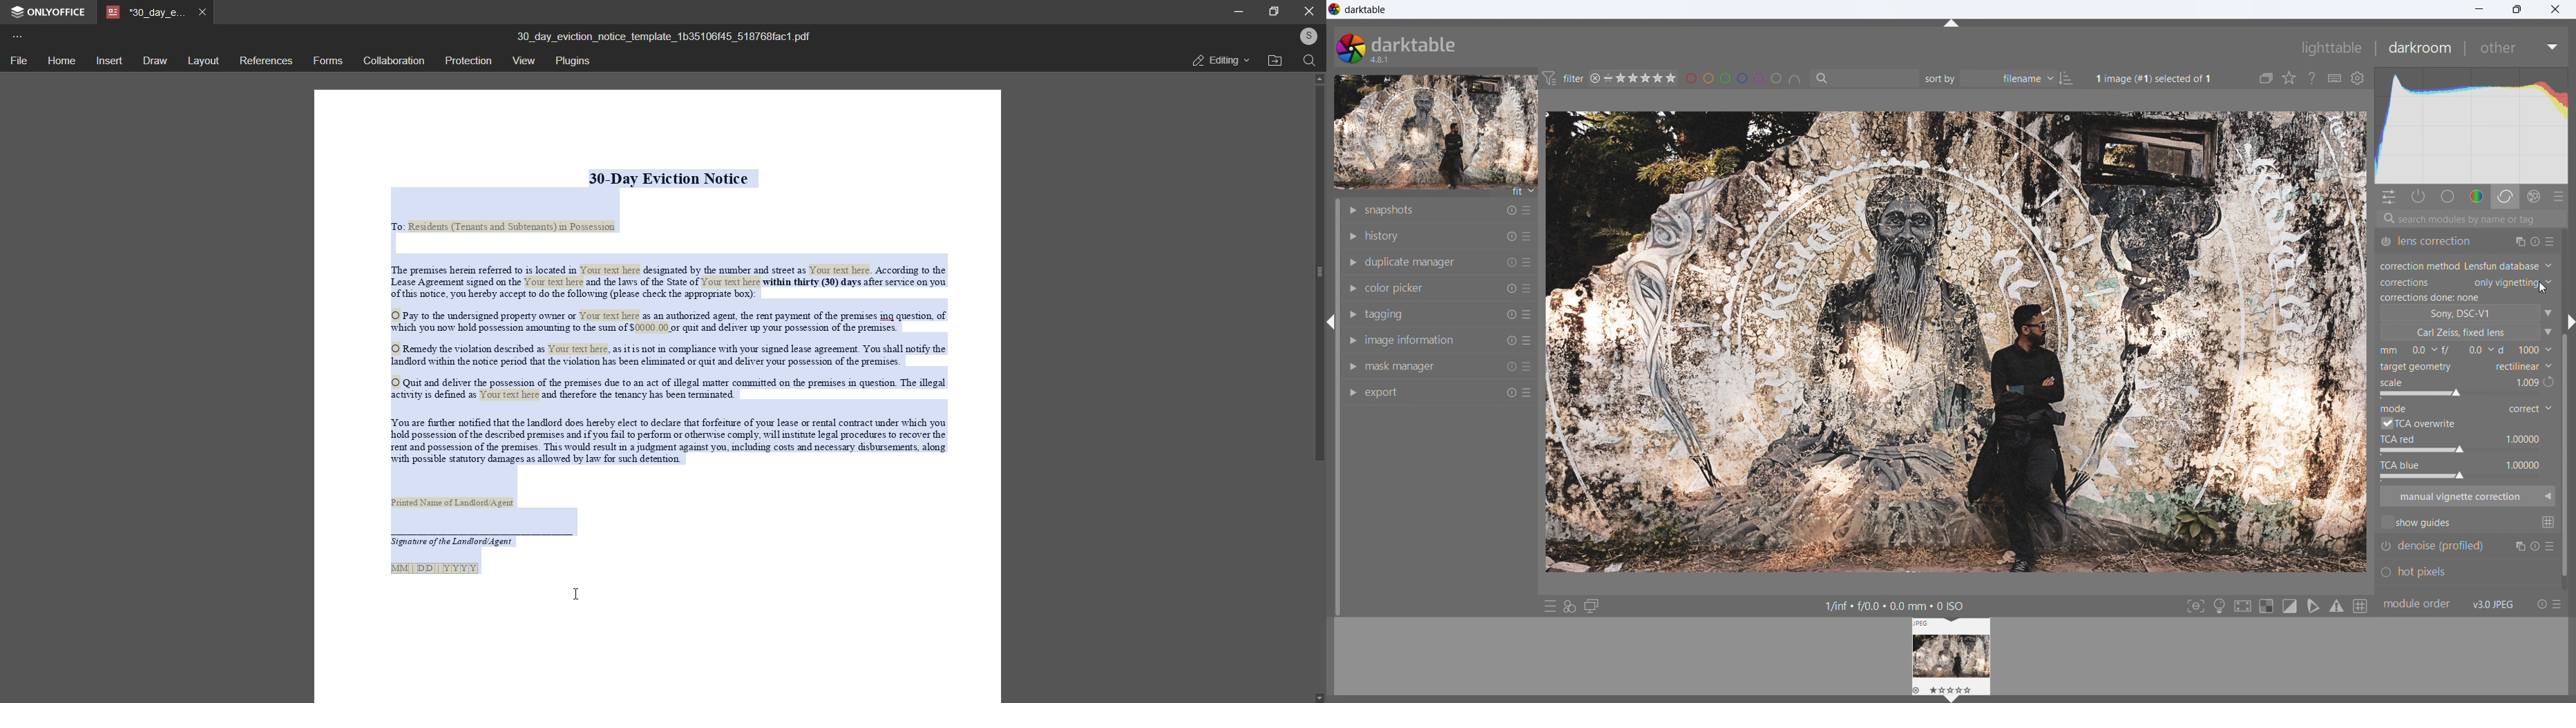 This screenshot has height=728, width=2576. I want to click on range rating, so click(1648, 77).